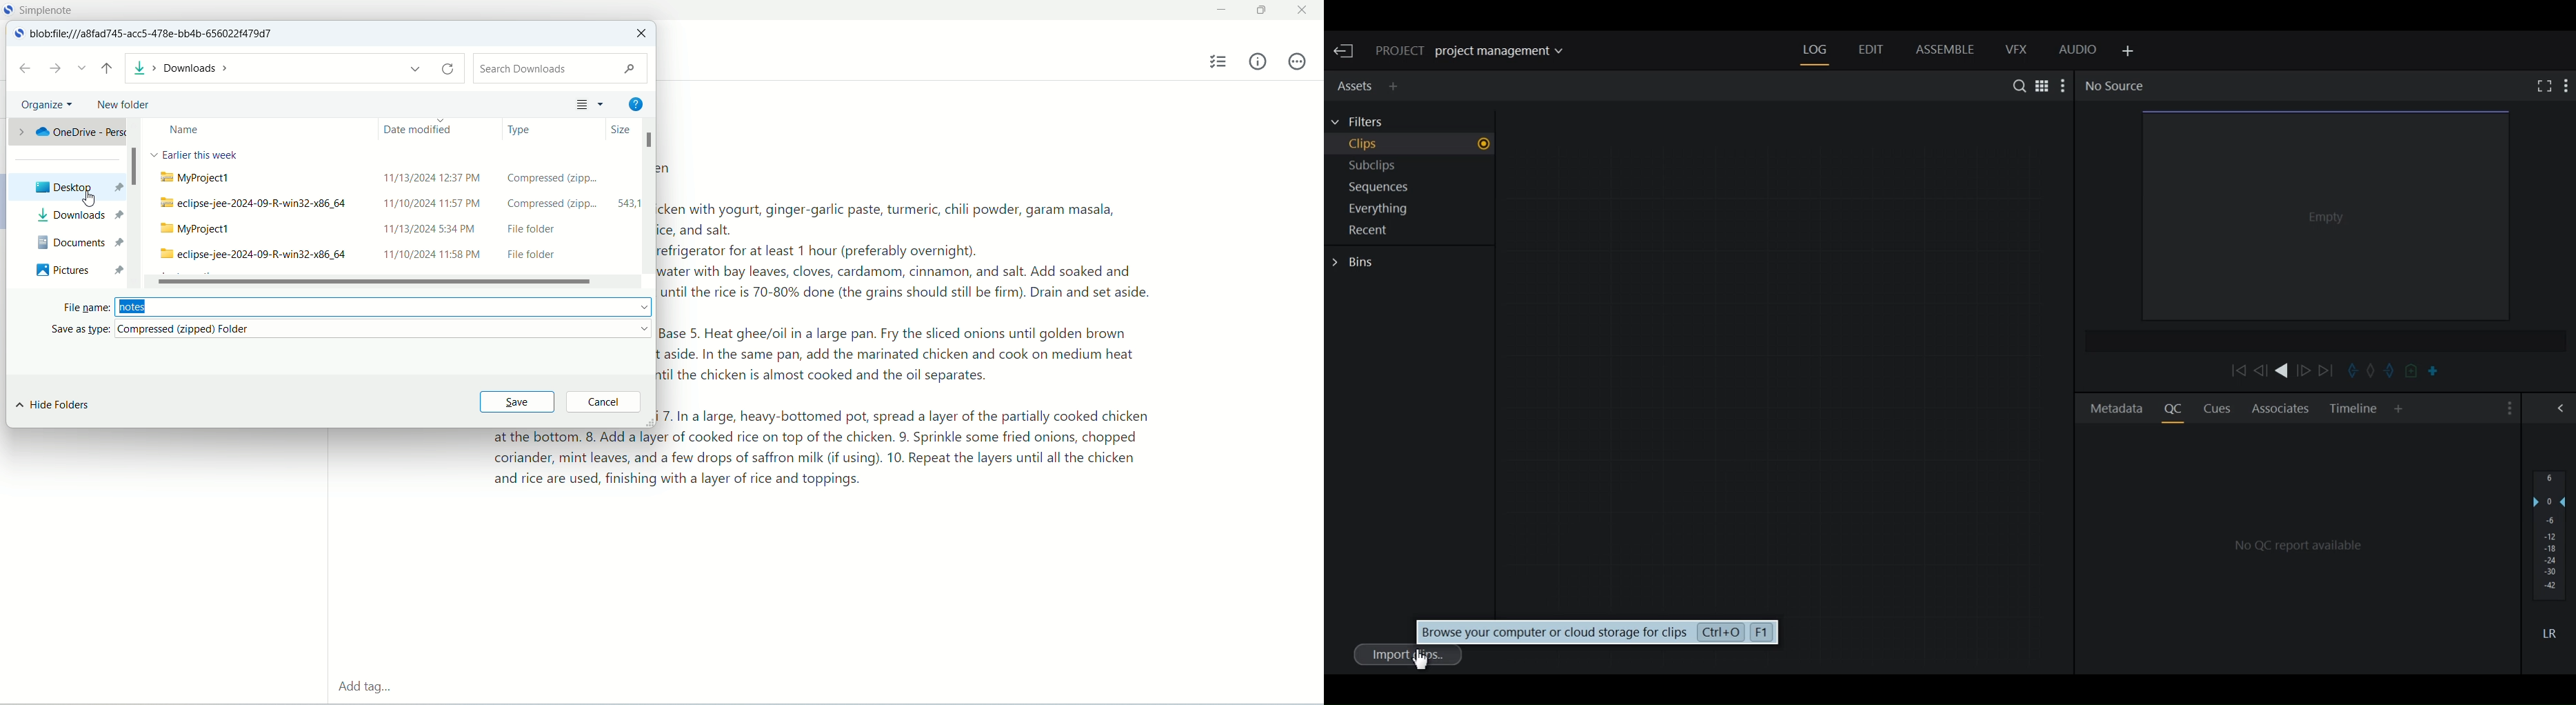  I want to click on location, so click(156, 34).